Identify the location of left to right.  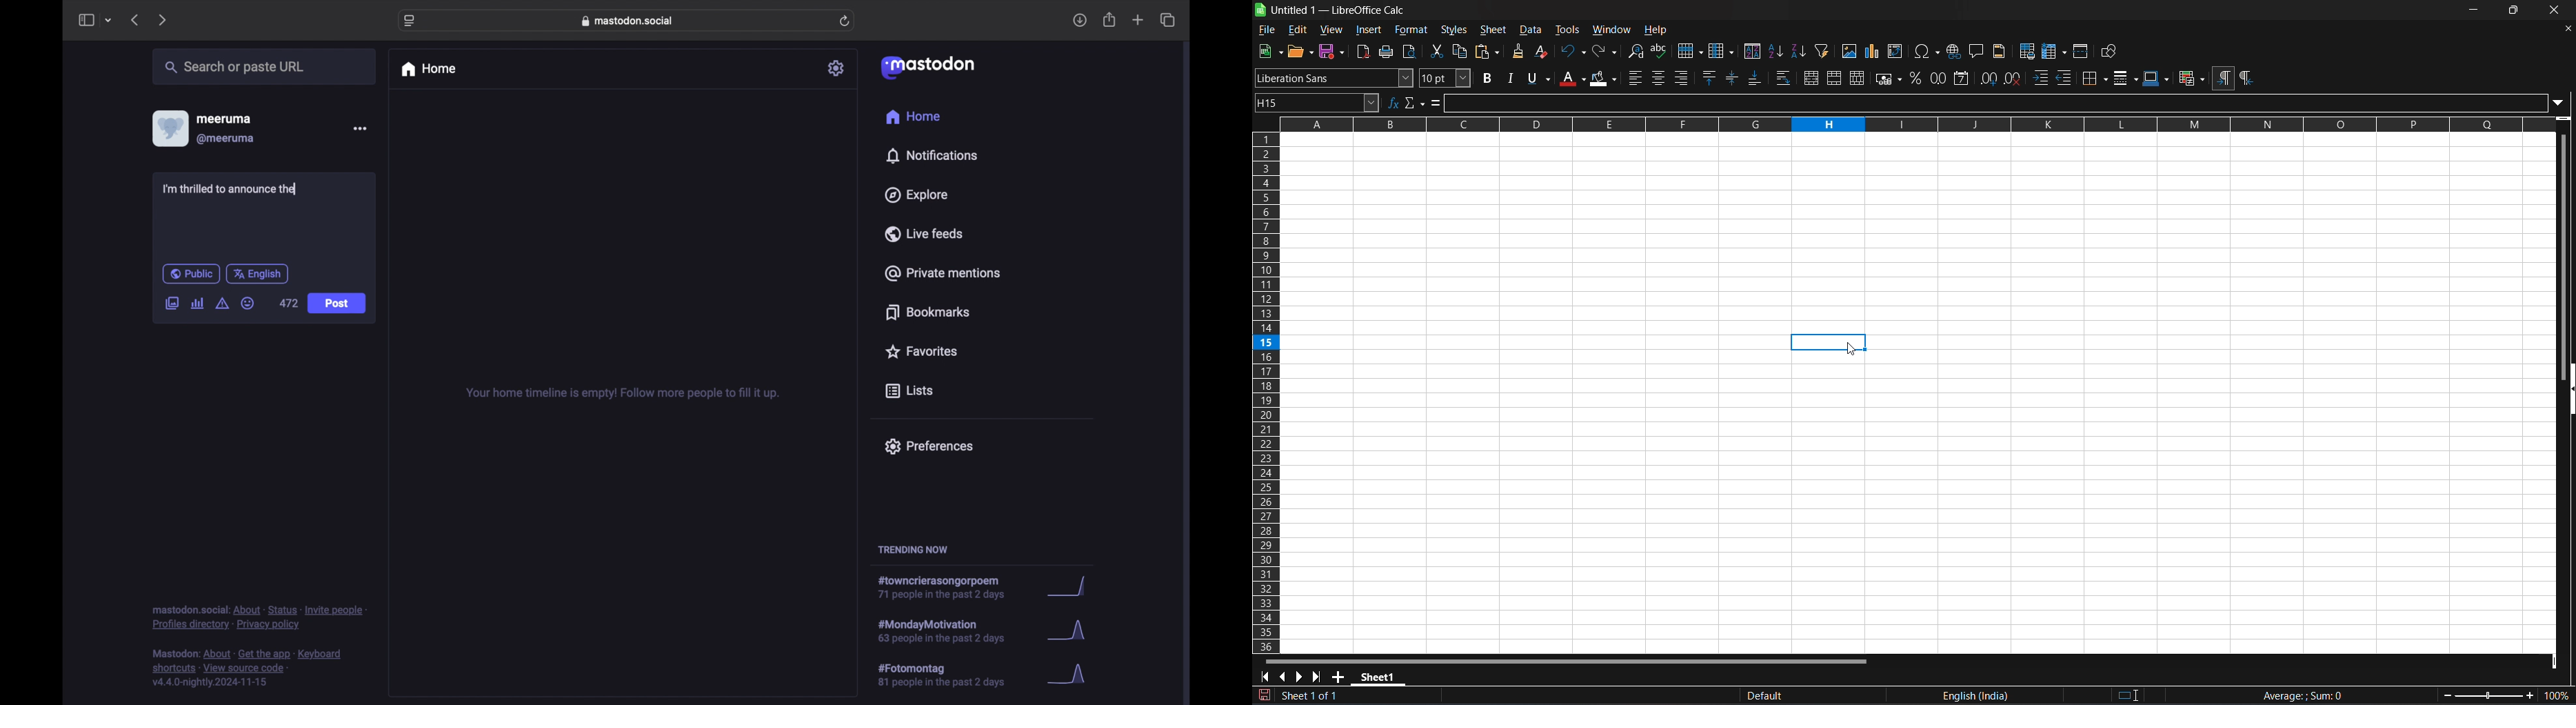
(2223, 78).